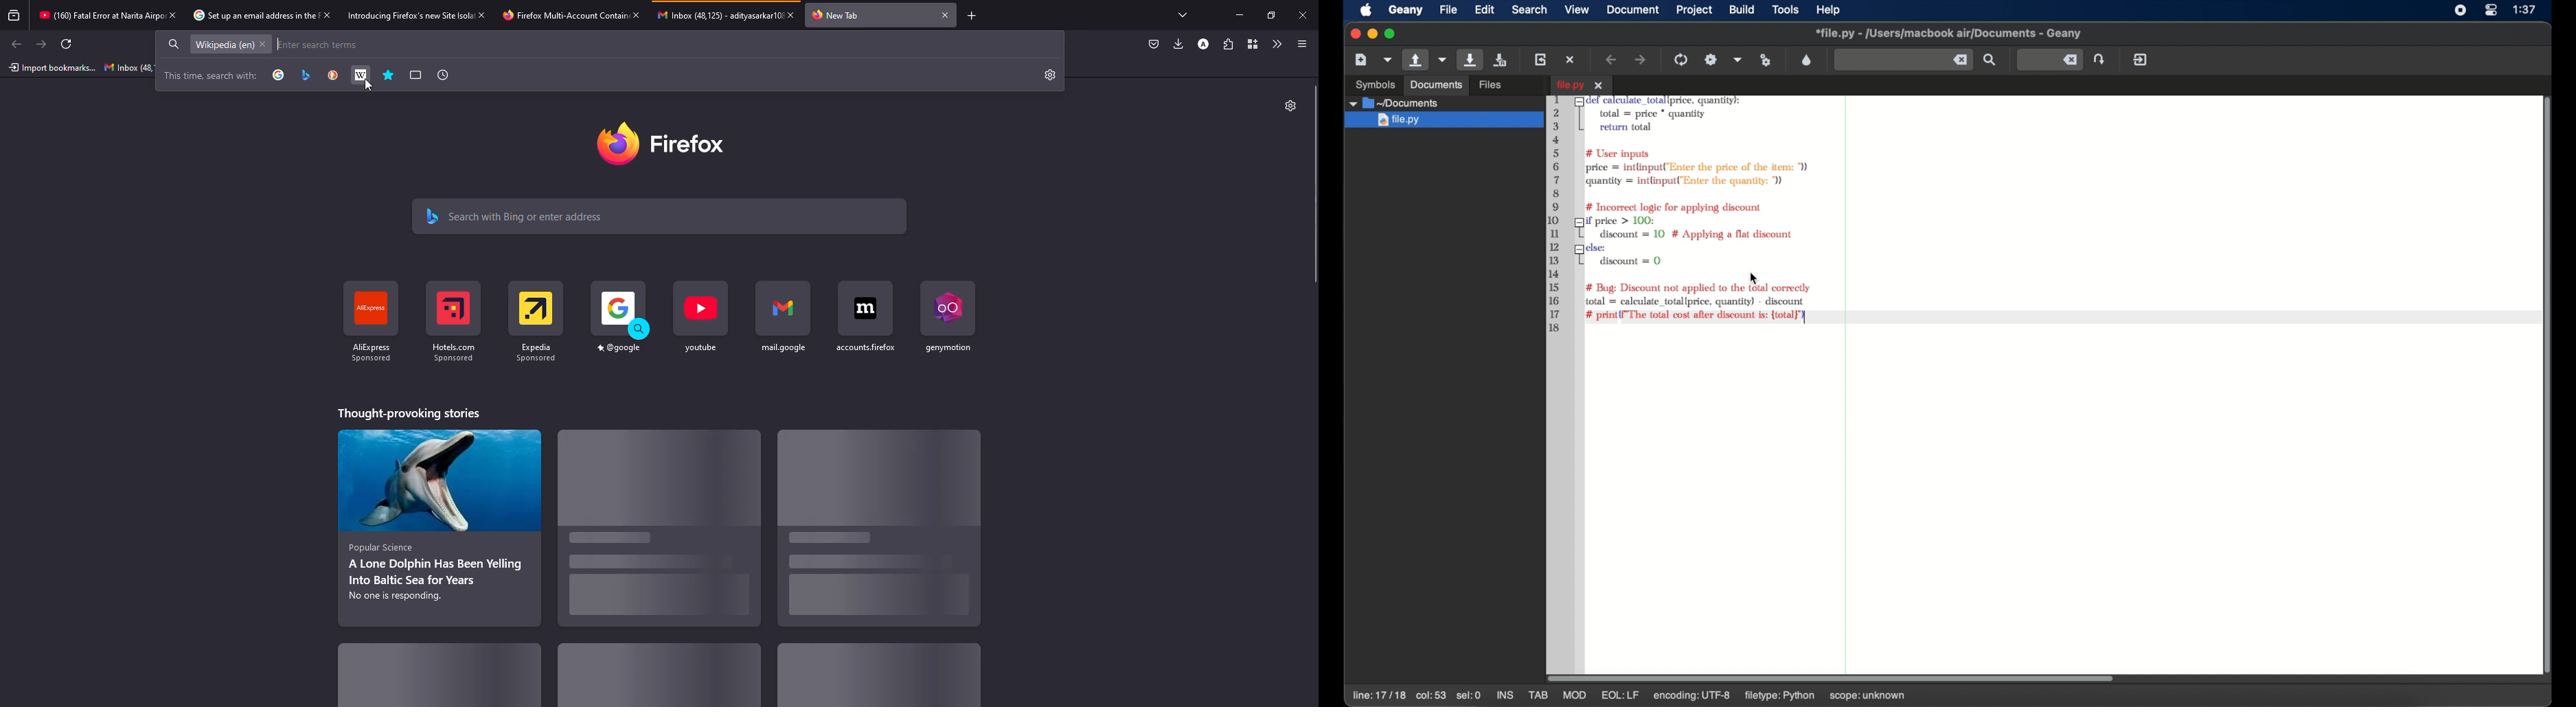 This screenshot has height=728, width=2576. Describe the element at coordinates (1557, 217) in the screenshot. I see `numbers` at that location.